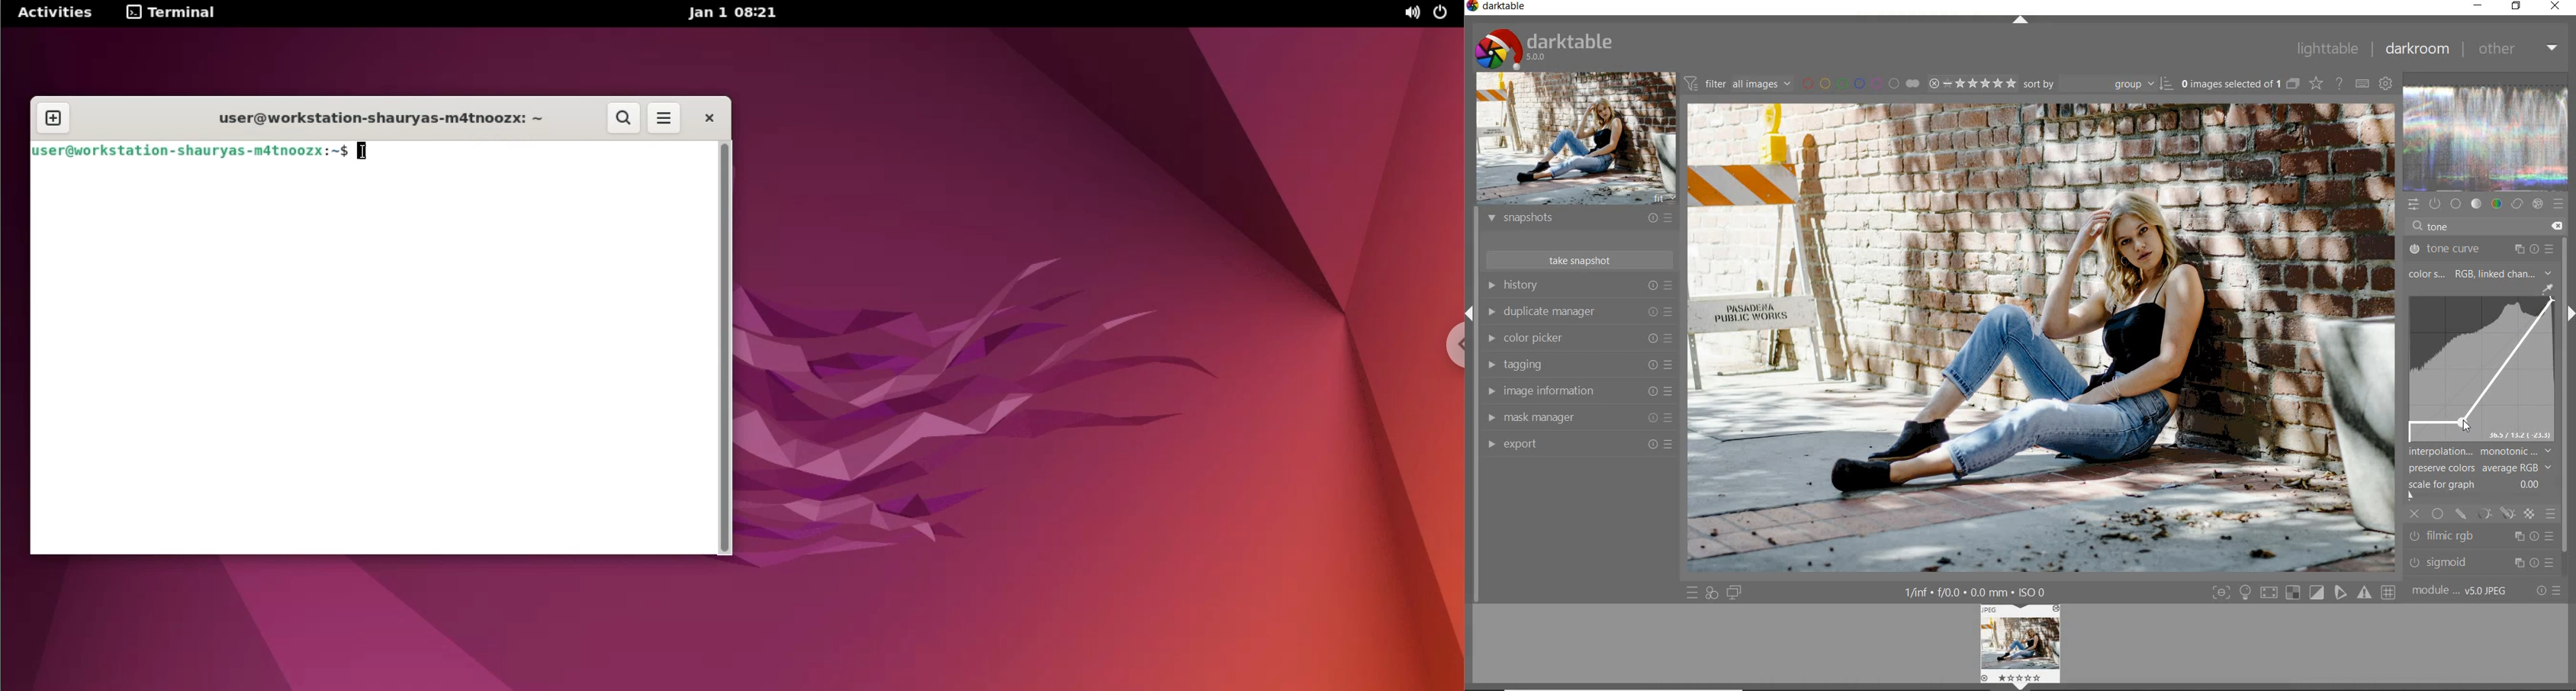  Describe the element at coordinates (1579, 364) in the screenshot. I see `tagging` at that location.